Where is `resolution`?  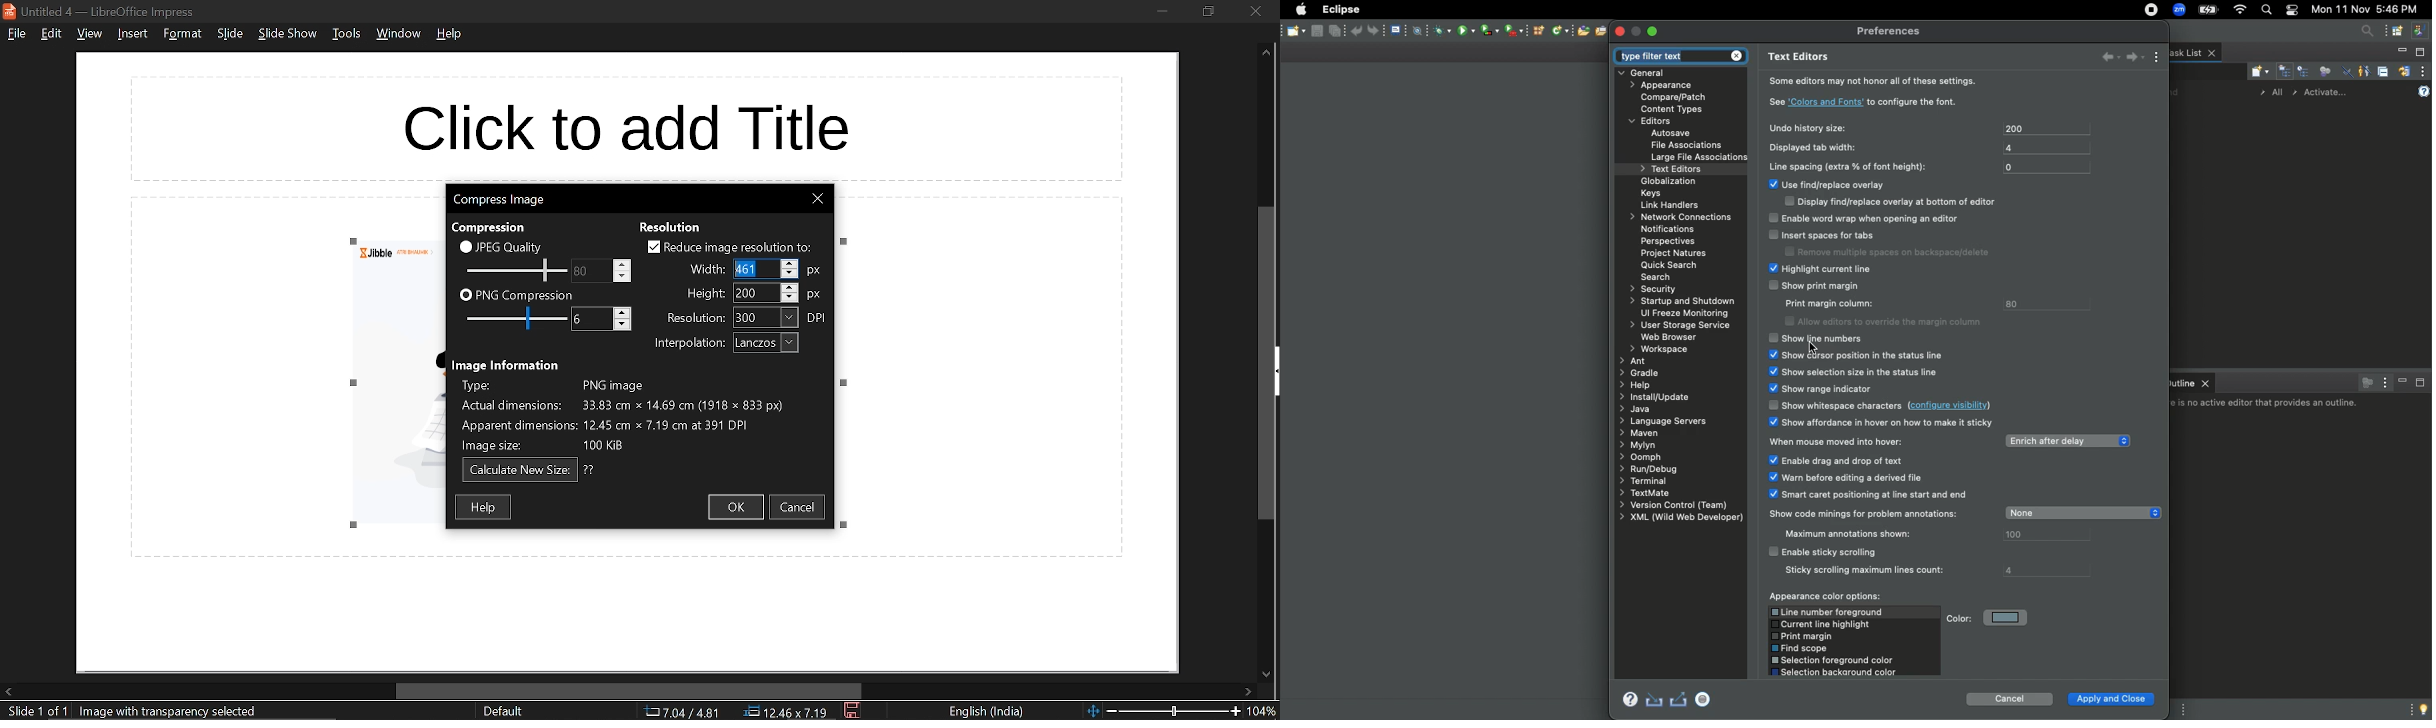
resolution is located at coordinates (766, 318).